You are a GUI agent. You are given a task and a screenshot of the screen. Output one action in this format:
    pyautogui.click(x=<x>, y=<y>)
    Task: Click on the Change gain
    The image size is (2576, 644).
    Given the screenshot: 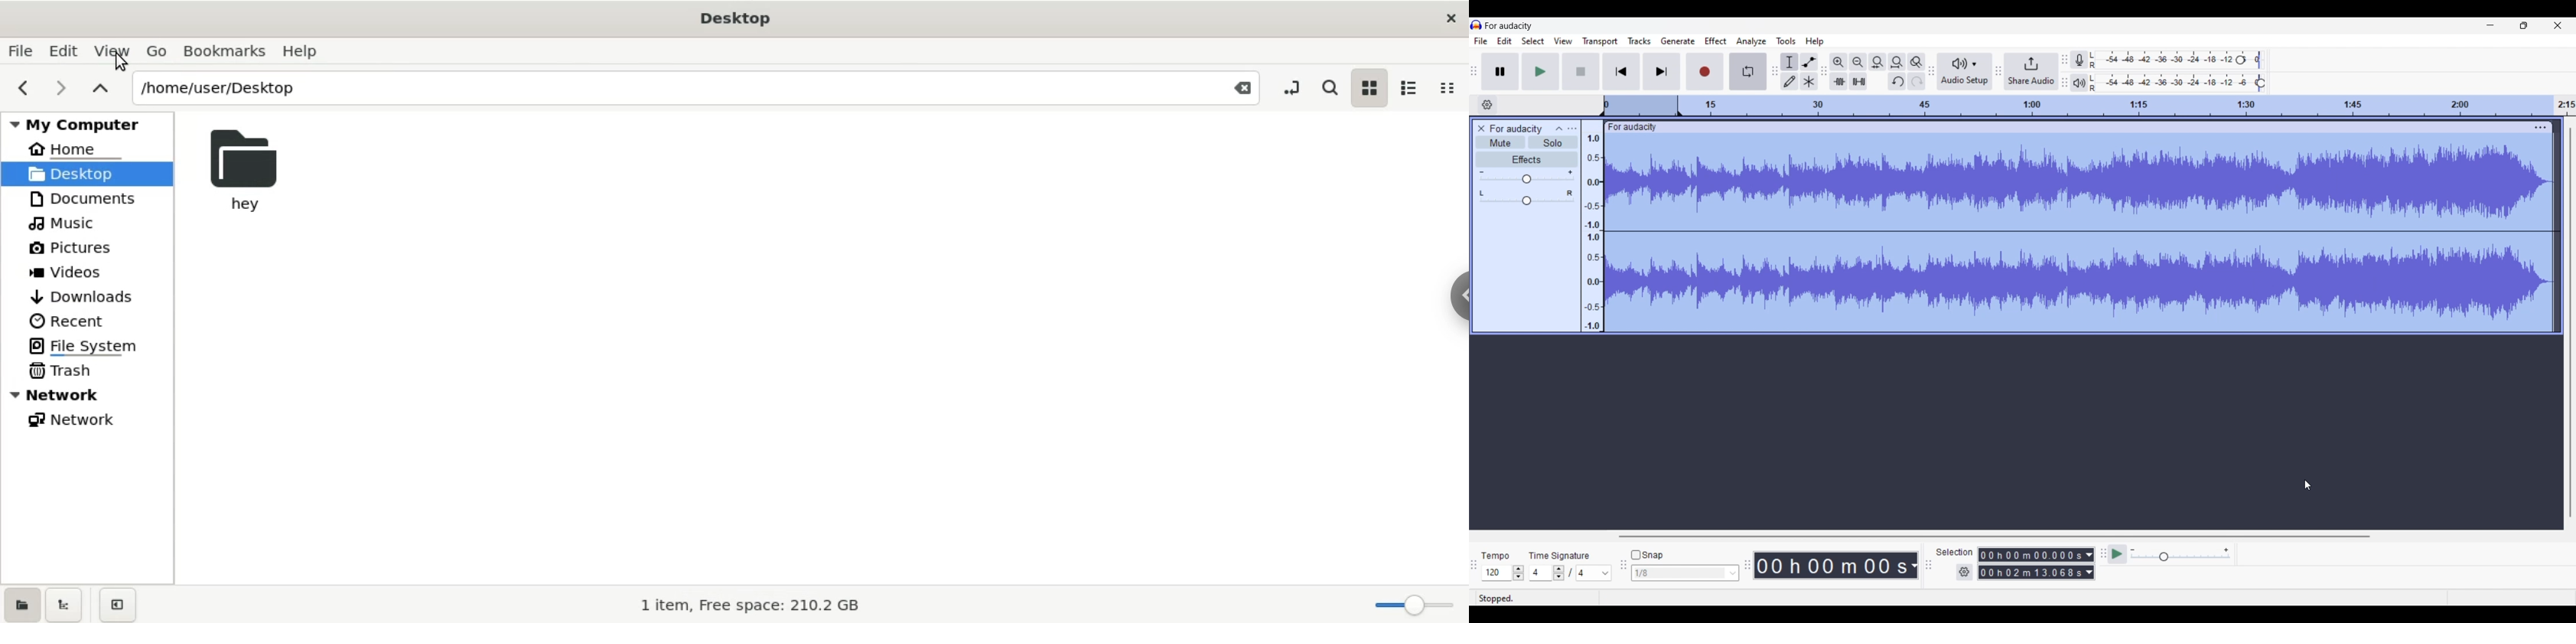 What is the action you would take?
    pyautogui.click(x=1527, y=179)
    